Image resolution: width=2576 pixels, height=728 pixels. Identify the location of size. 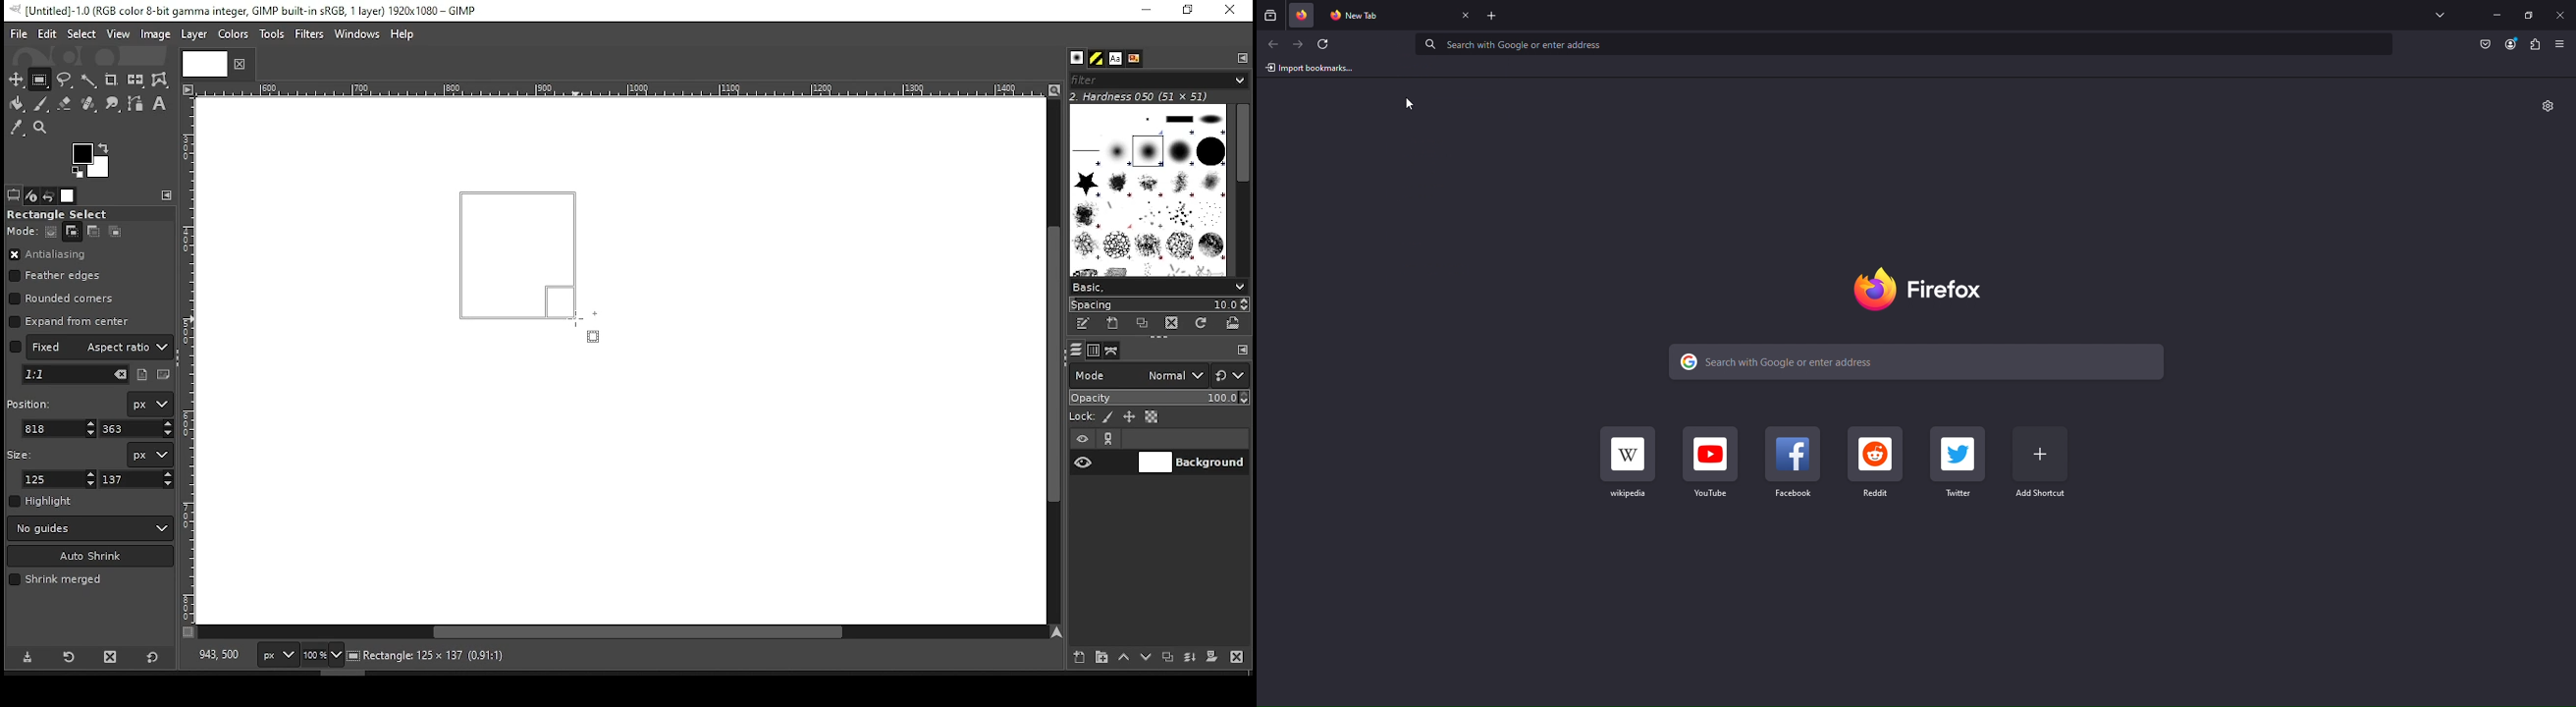
(24, 453).